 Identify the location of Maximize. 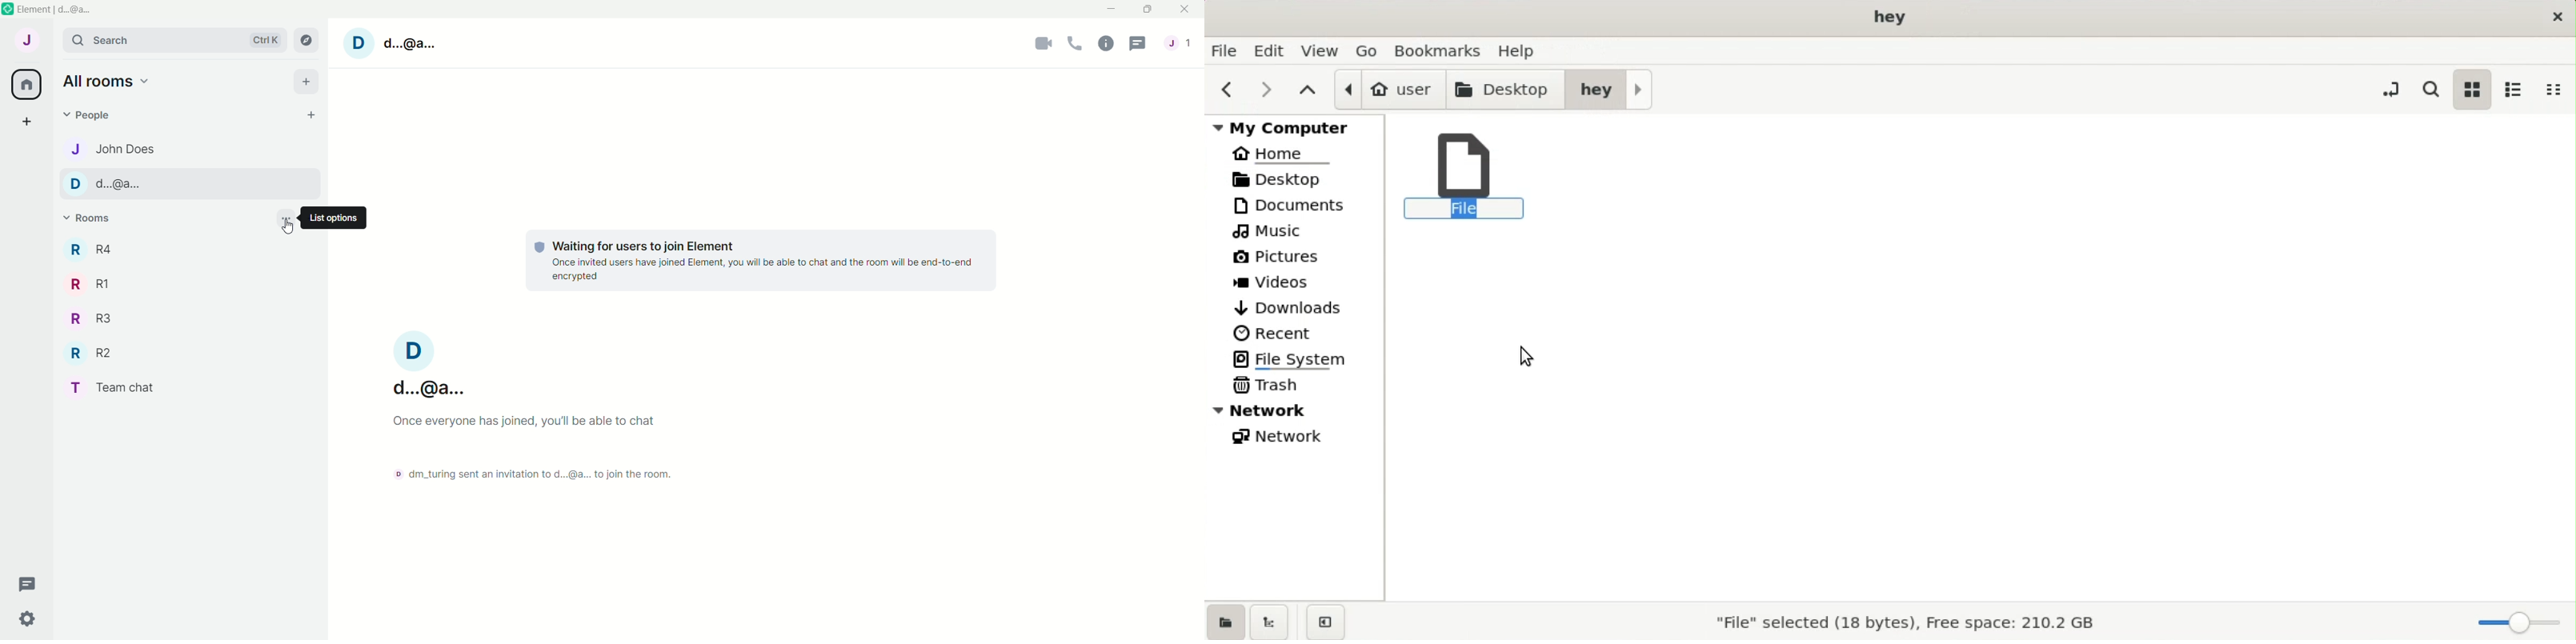
(1146, 9).